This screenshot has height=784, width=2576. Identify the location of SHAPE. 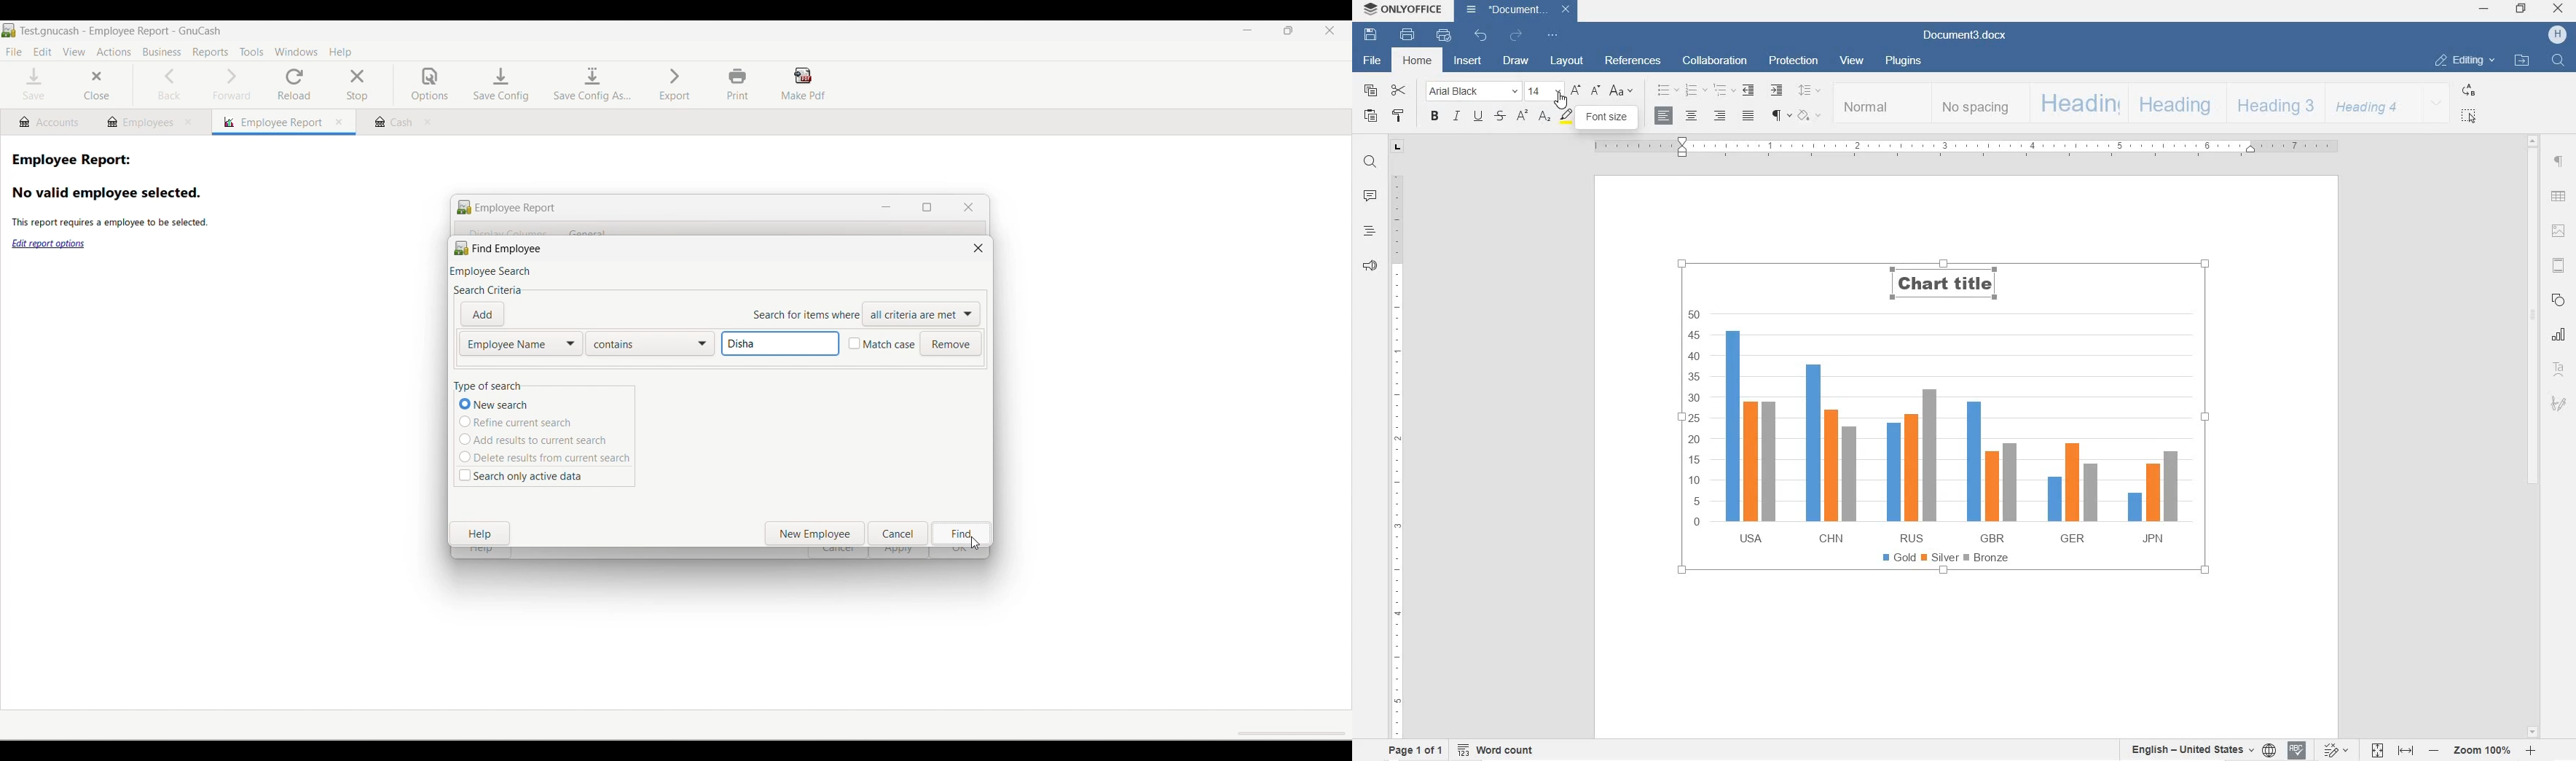
(2557, 300).